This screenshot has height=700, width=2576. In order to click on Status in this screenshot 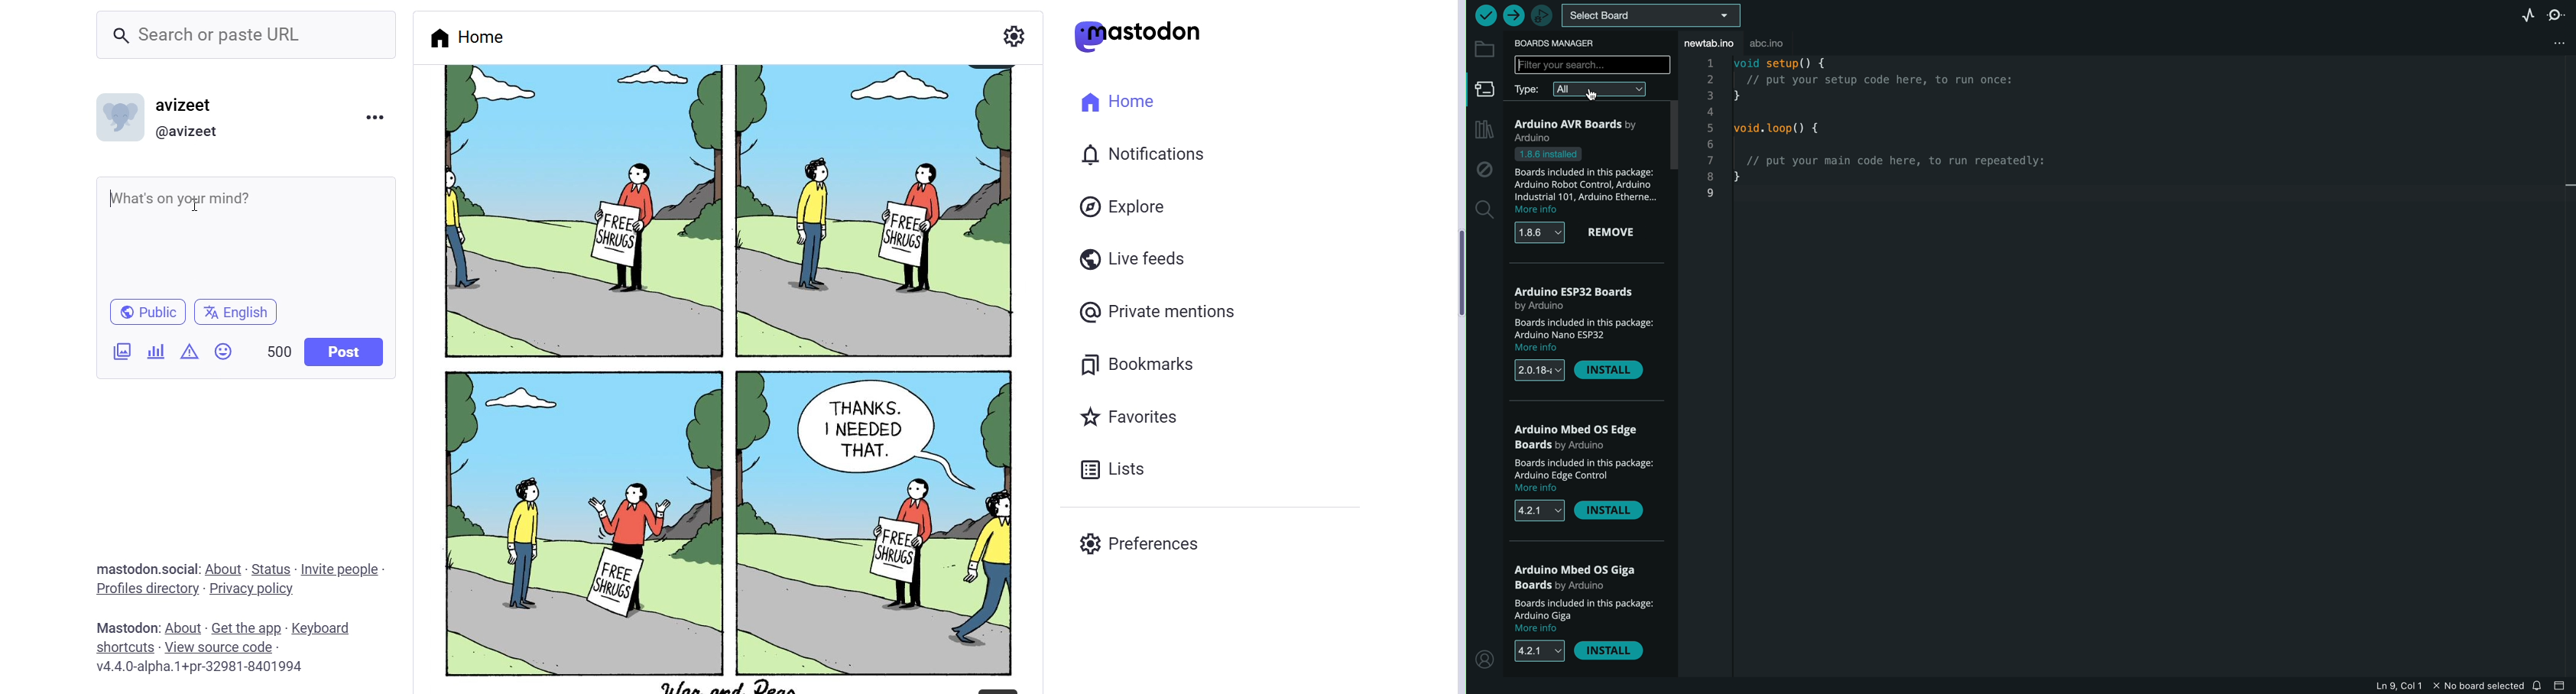, I will do `click(271, 569)`.